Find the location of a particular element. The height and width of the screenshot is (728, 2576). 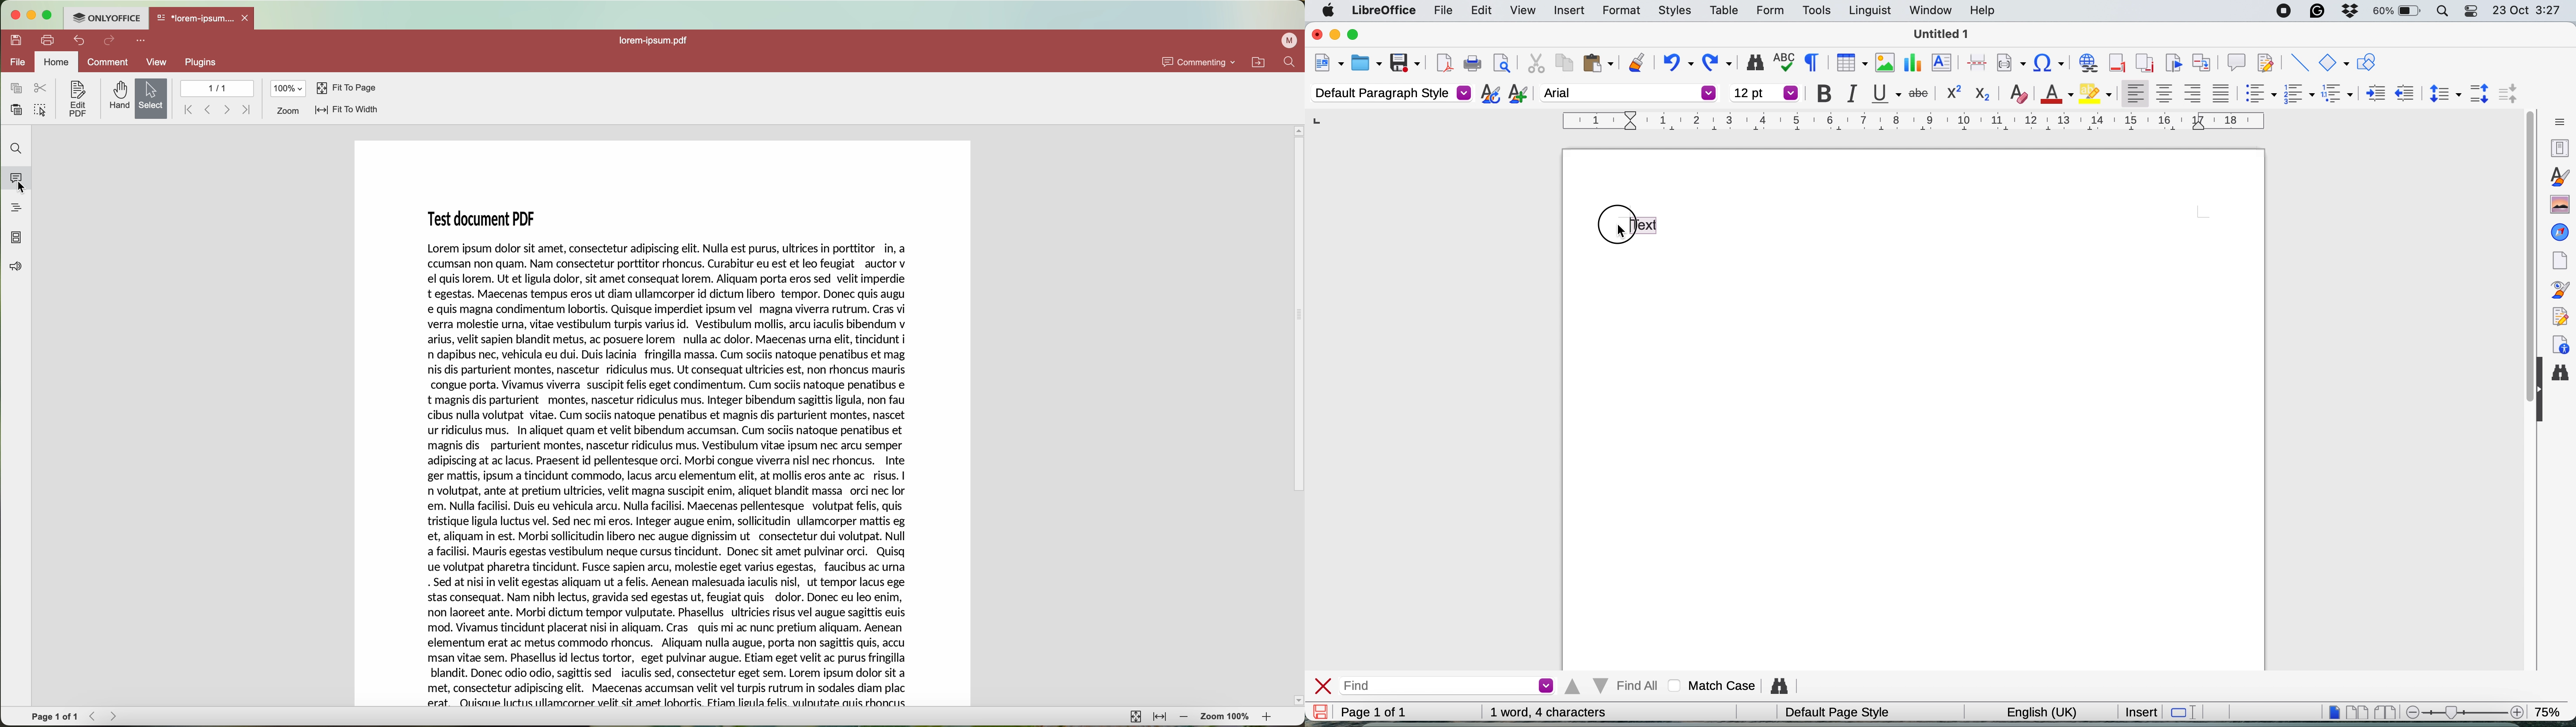

sidebar settings is located at coordinates (2557, 122).